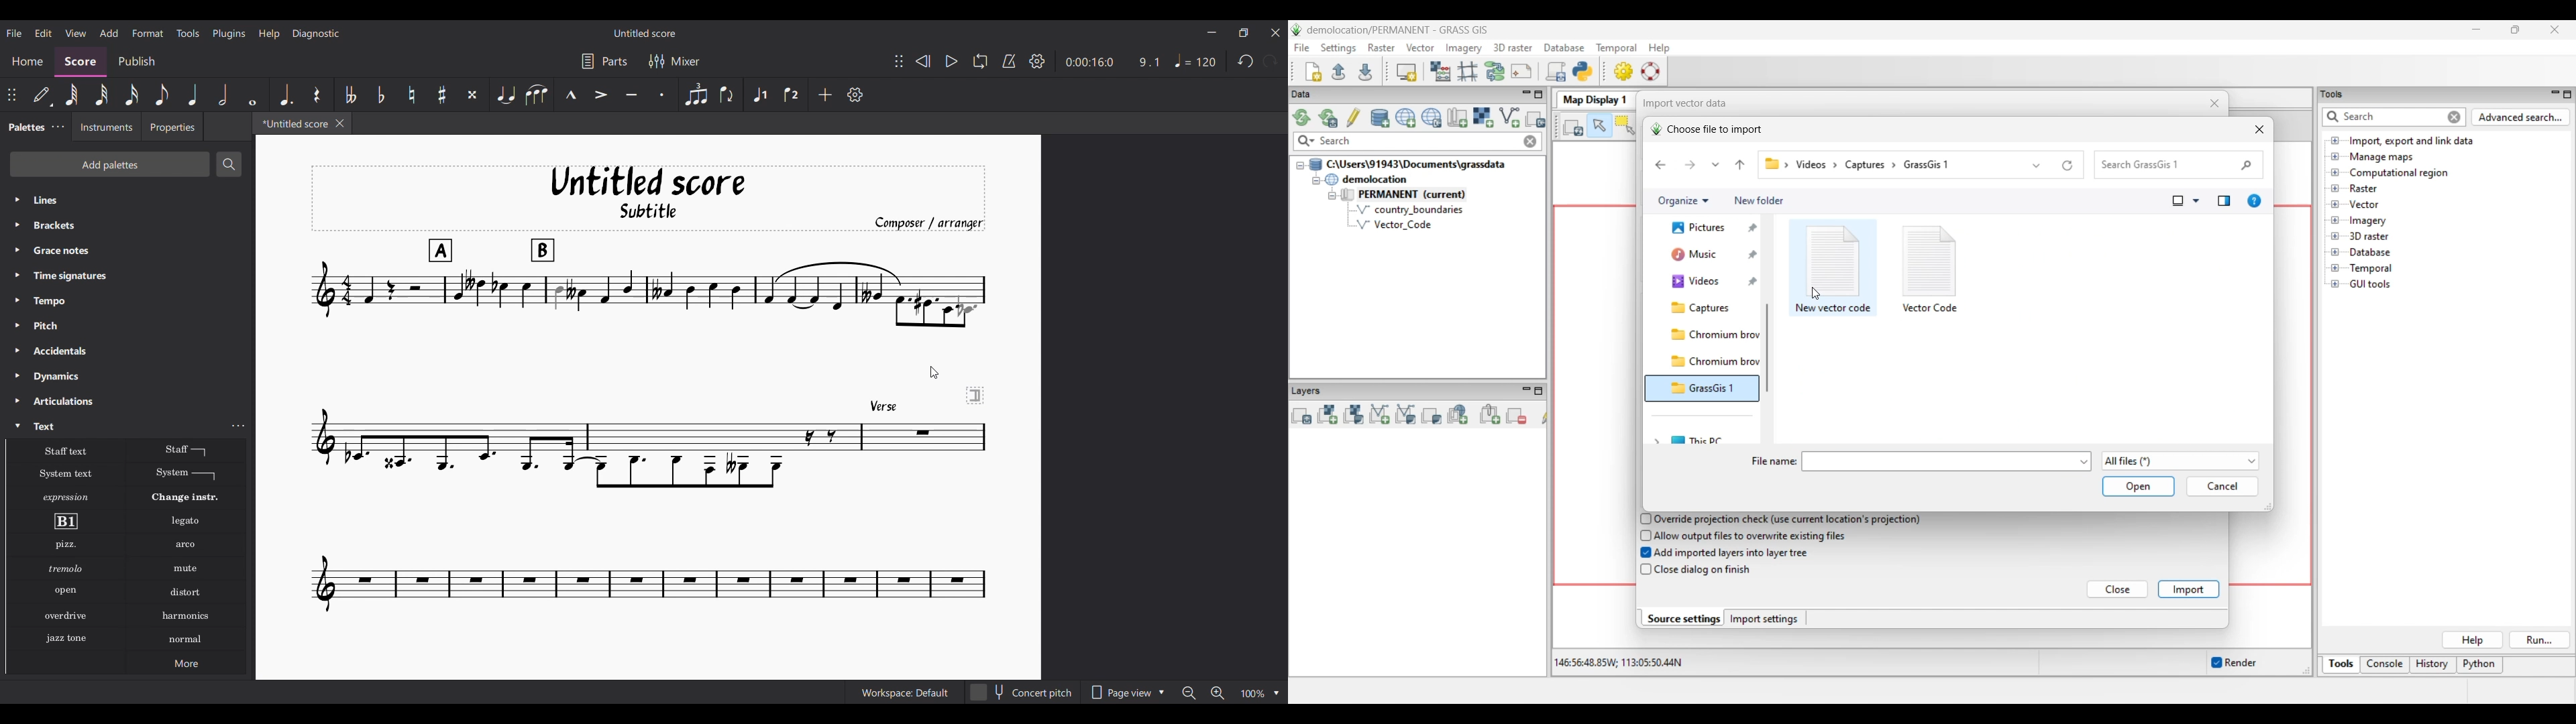 This screenshot has width=2576, height=728. What do you see at coordinates (1246, 60) in the screenshot?
I see `Undo` at bounding box center [1246, 60].